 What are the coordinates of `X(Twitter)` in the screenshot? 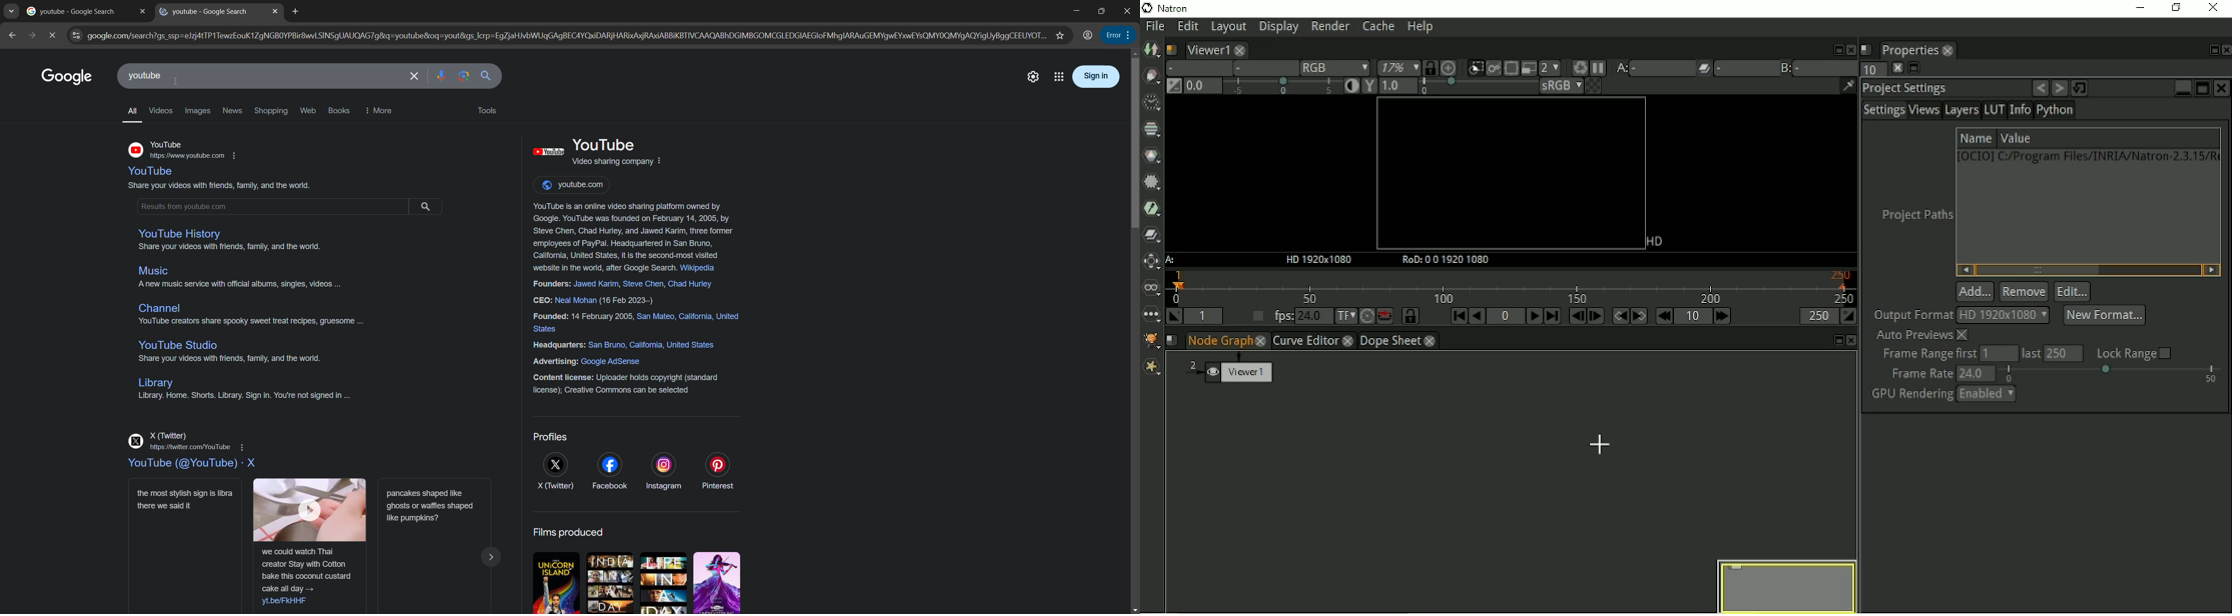 It's located at (555, 472).